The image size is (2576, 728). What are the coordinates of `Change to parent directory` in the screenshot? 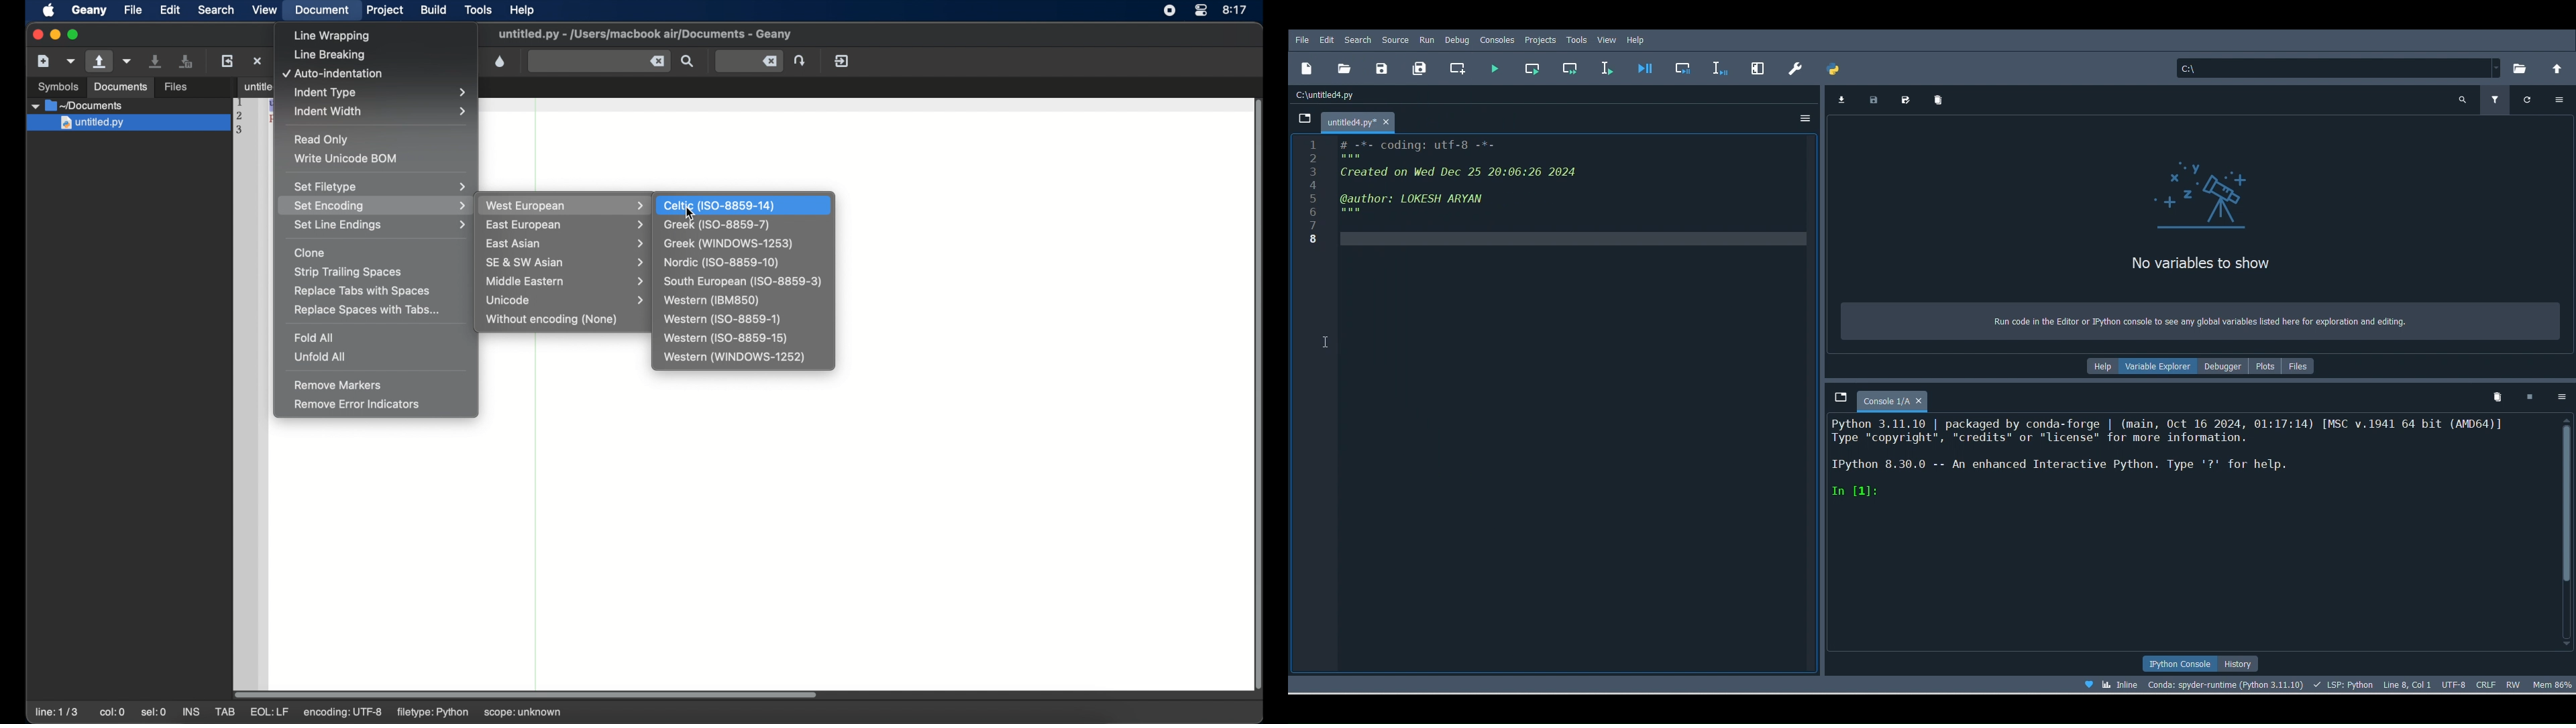 It's located at (2557, 68).